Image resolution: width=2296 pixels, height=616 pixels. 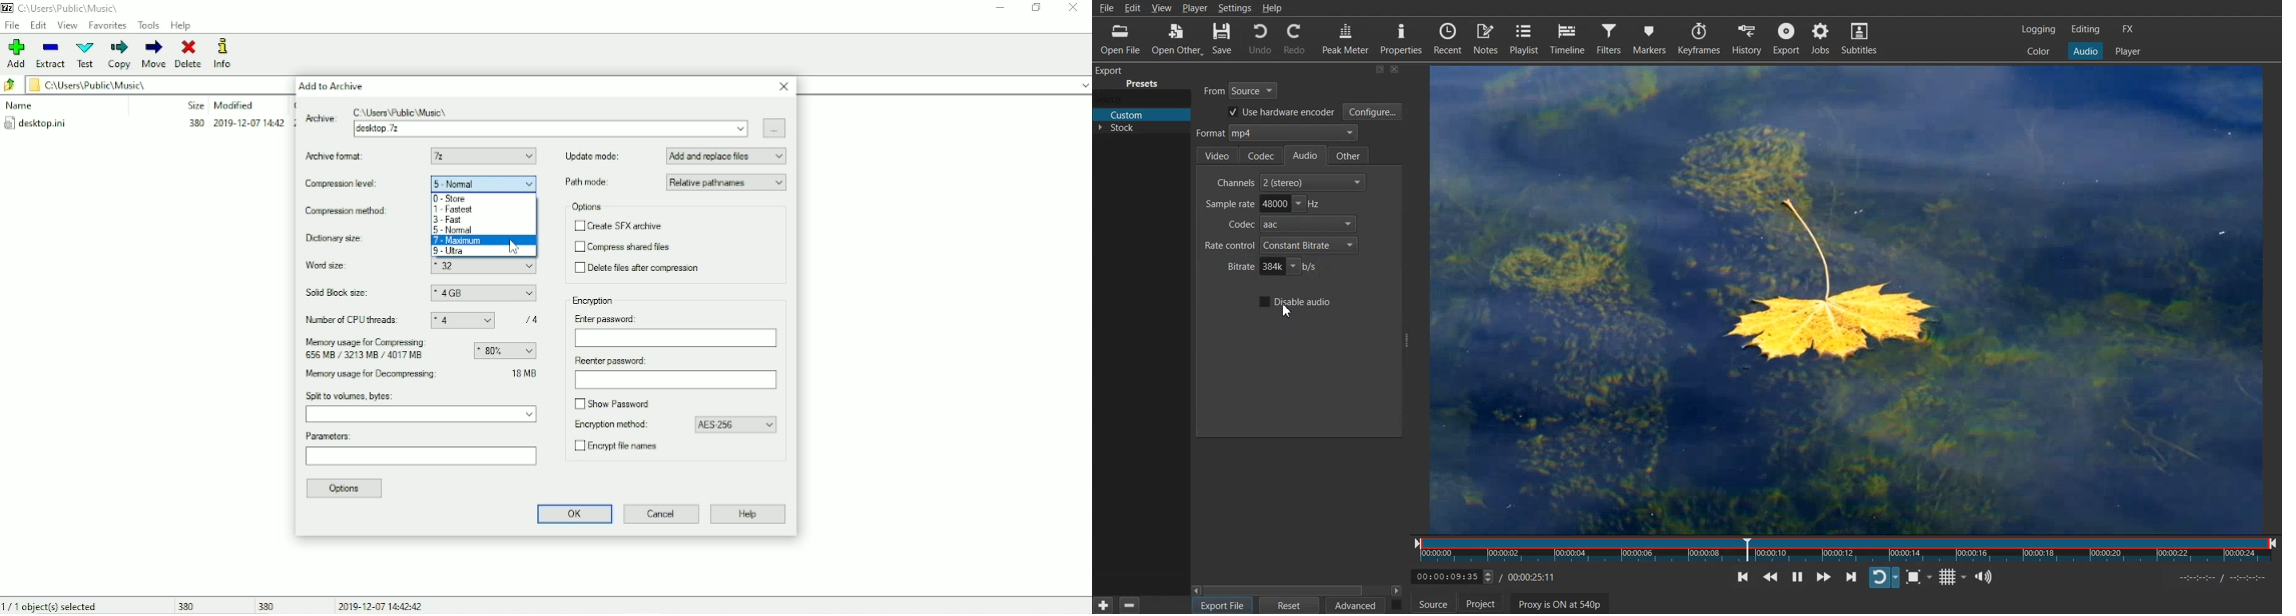 What do you see at coordinates (1290, 605) in the screenshot?
I see `Reset` at bounding box center [1290, 605].